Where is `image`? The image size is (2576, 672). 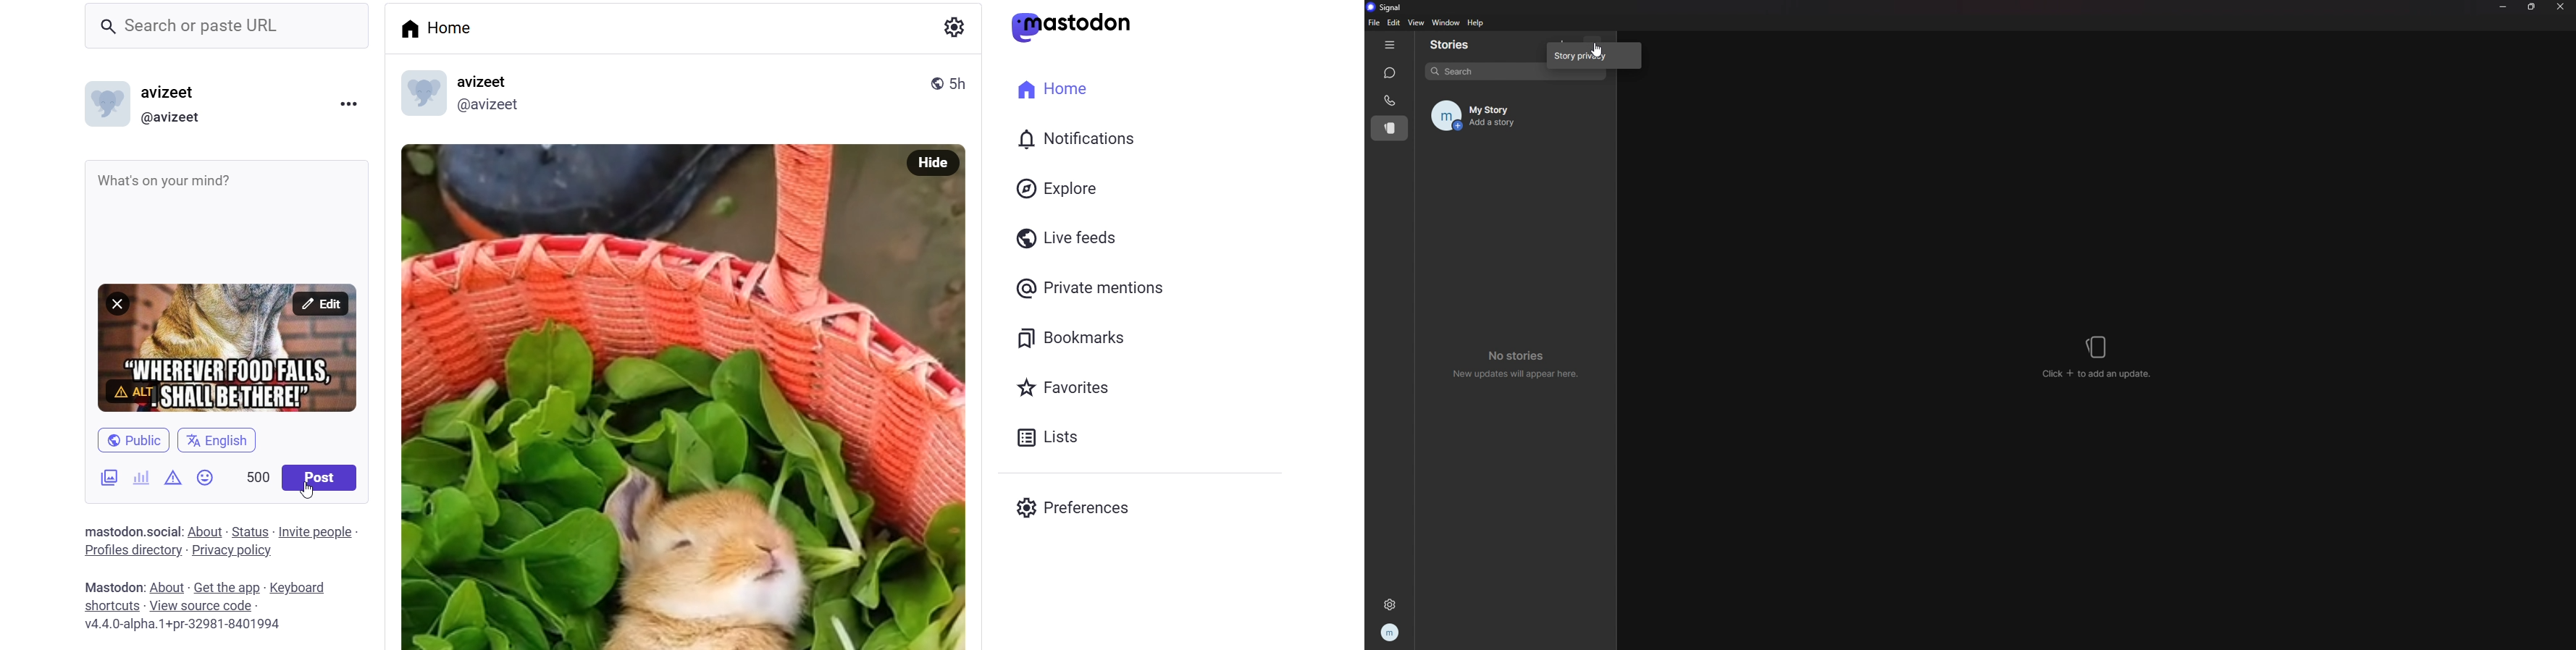
image is located at coordinates (664, 398).